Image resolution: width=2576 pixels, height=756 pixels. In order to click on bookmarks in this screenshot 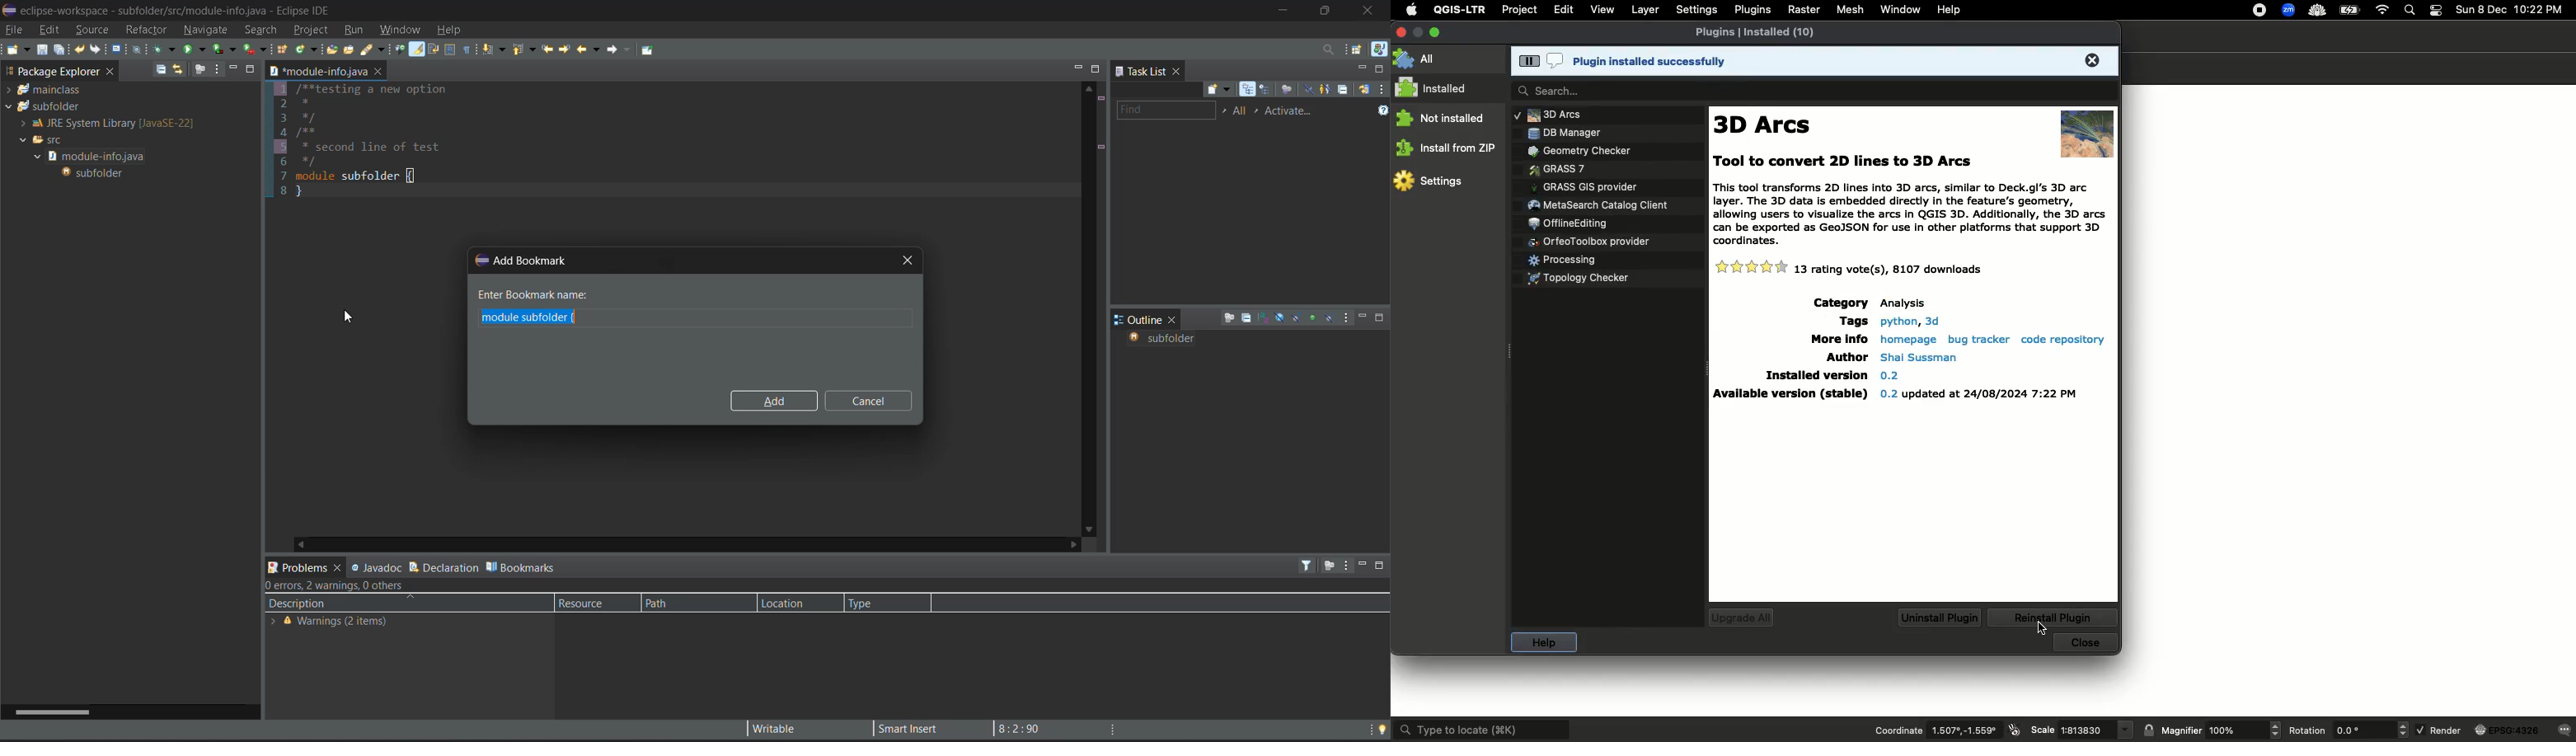, I will do `click(522, 566)`.